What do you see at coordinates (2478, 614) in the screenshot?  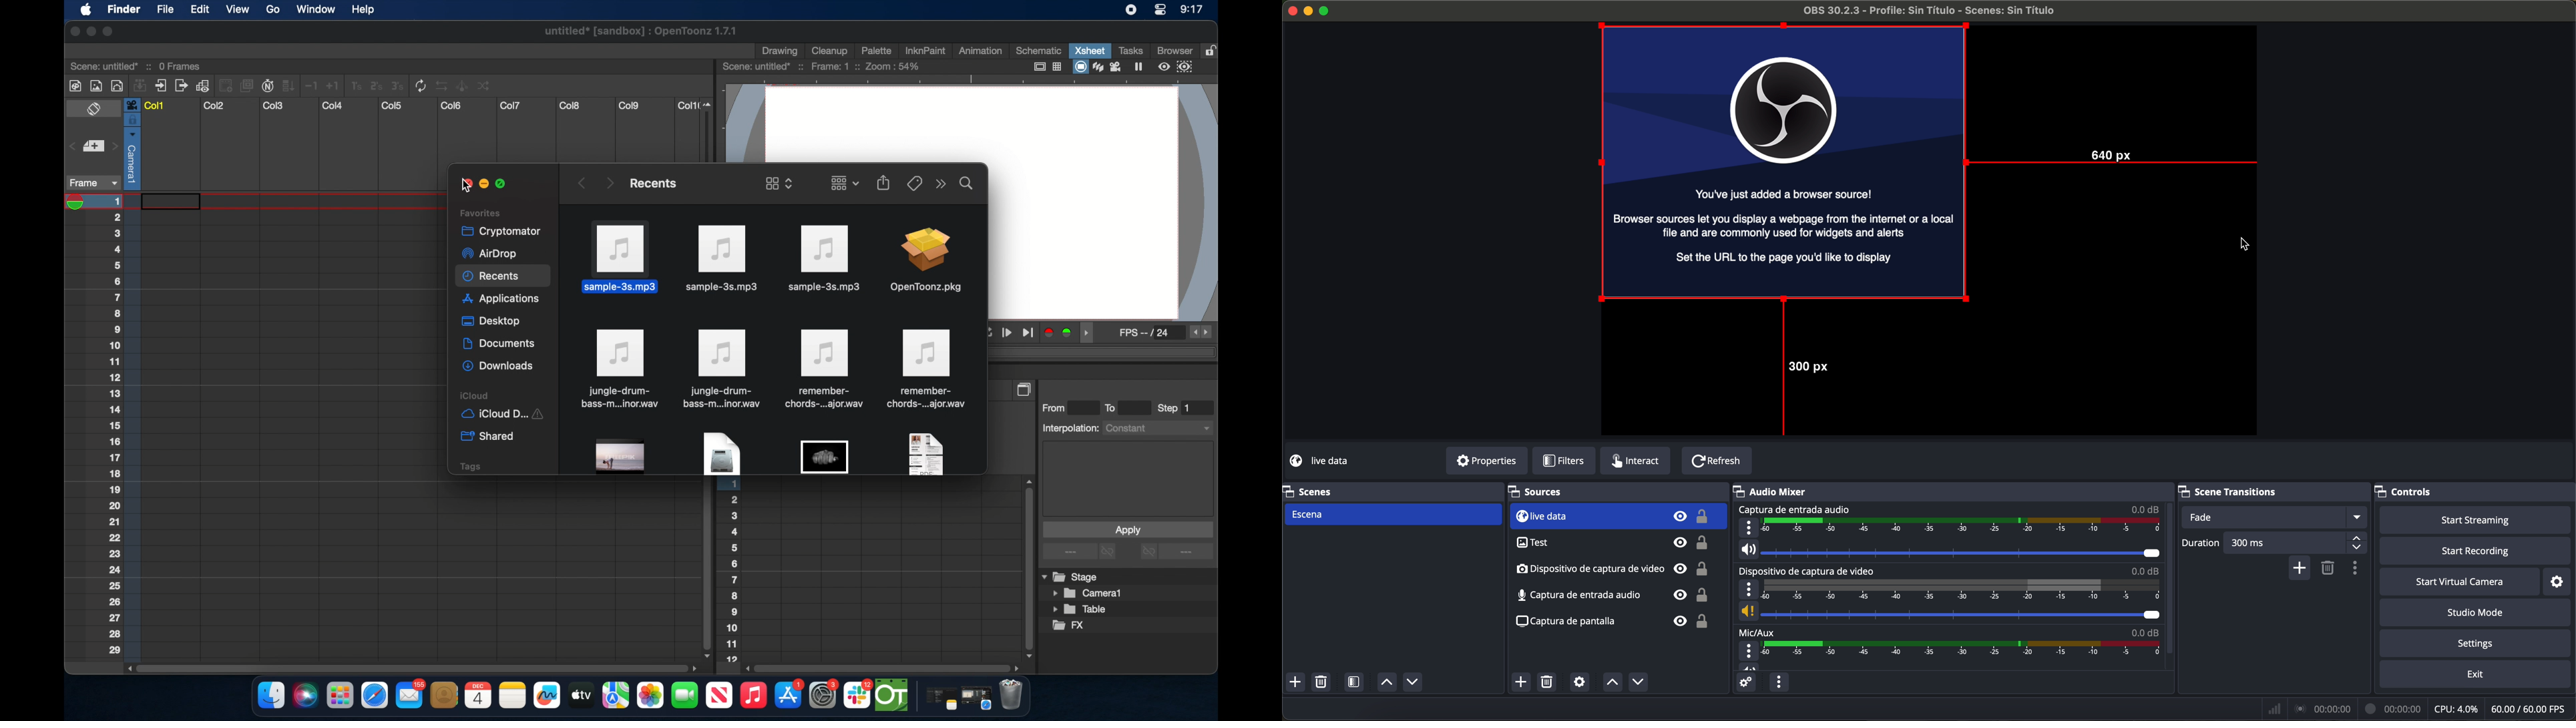 I see `studio mode` at bounding box center [2478, 614].